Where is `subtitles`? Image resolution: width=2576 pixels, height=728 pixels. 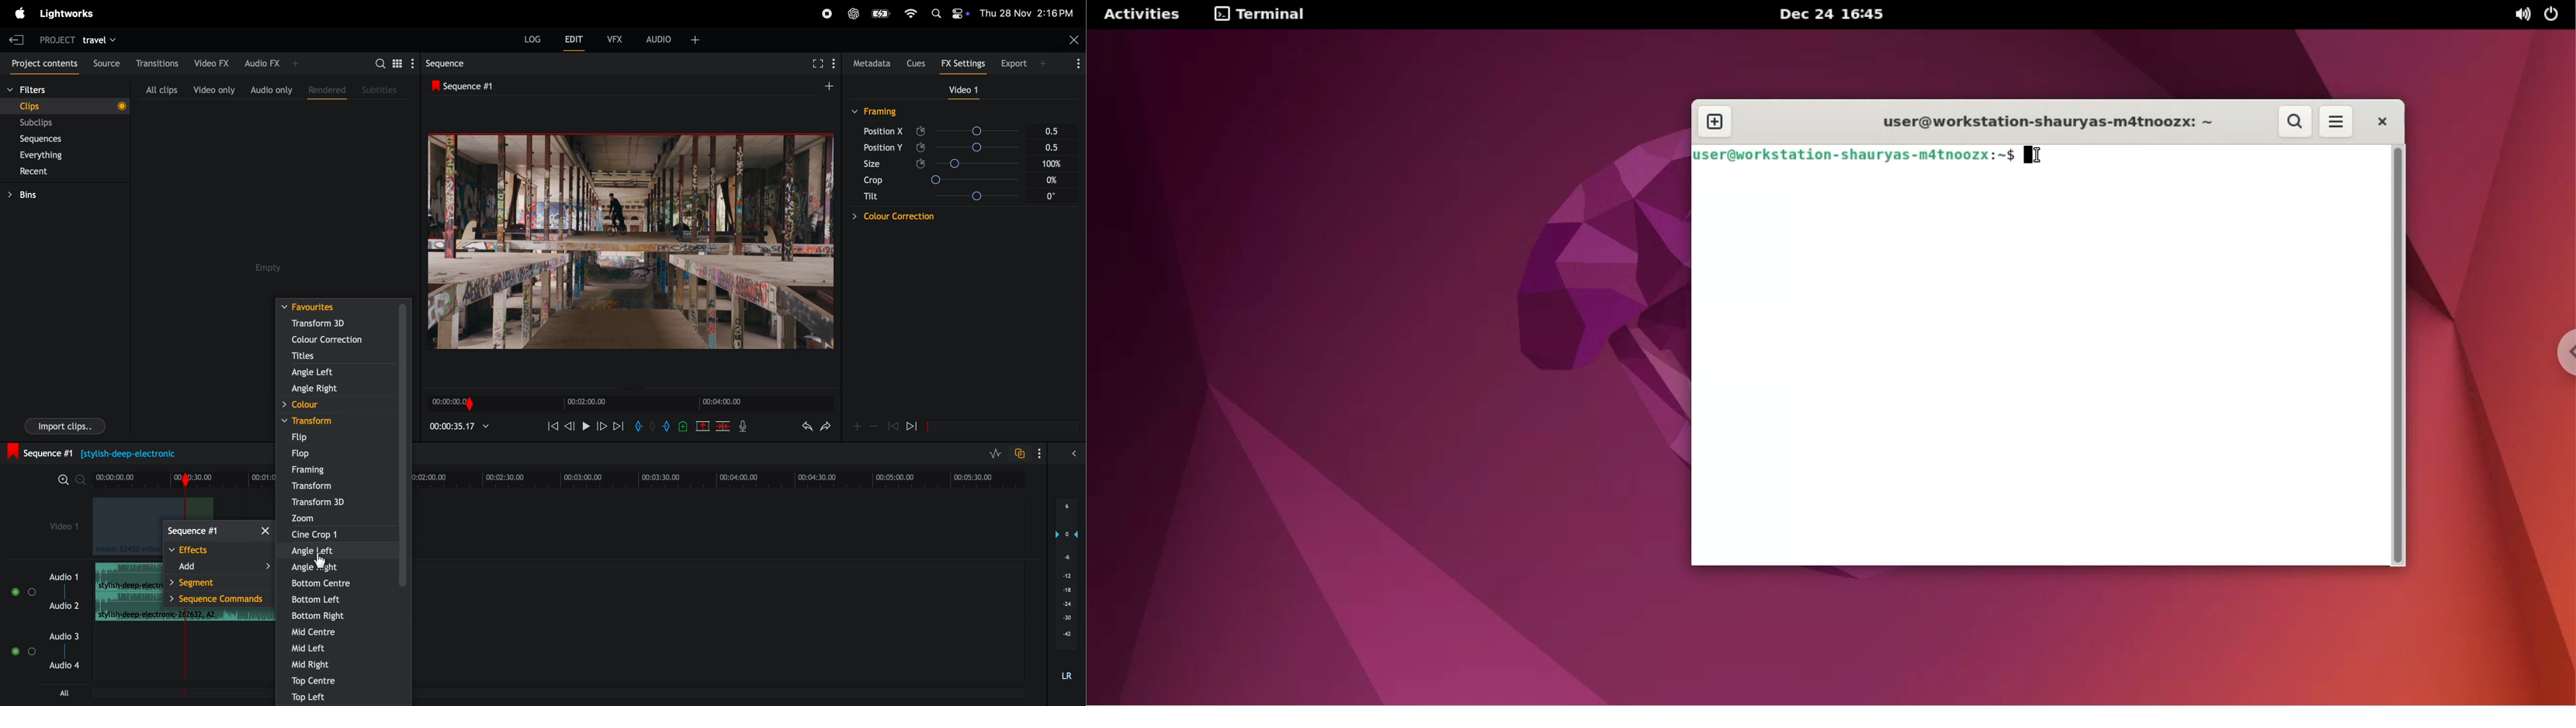
subtitles is located at coordinates (380, 89).